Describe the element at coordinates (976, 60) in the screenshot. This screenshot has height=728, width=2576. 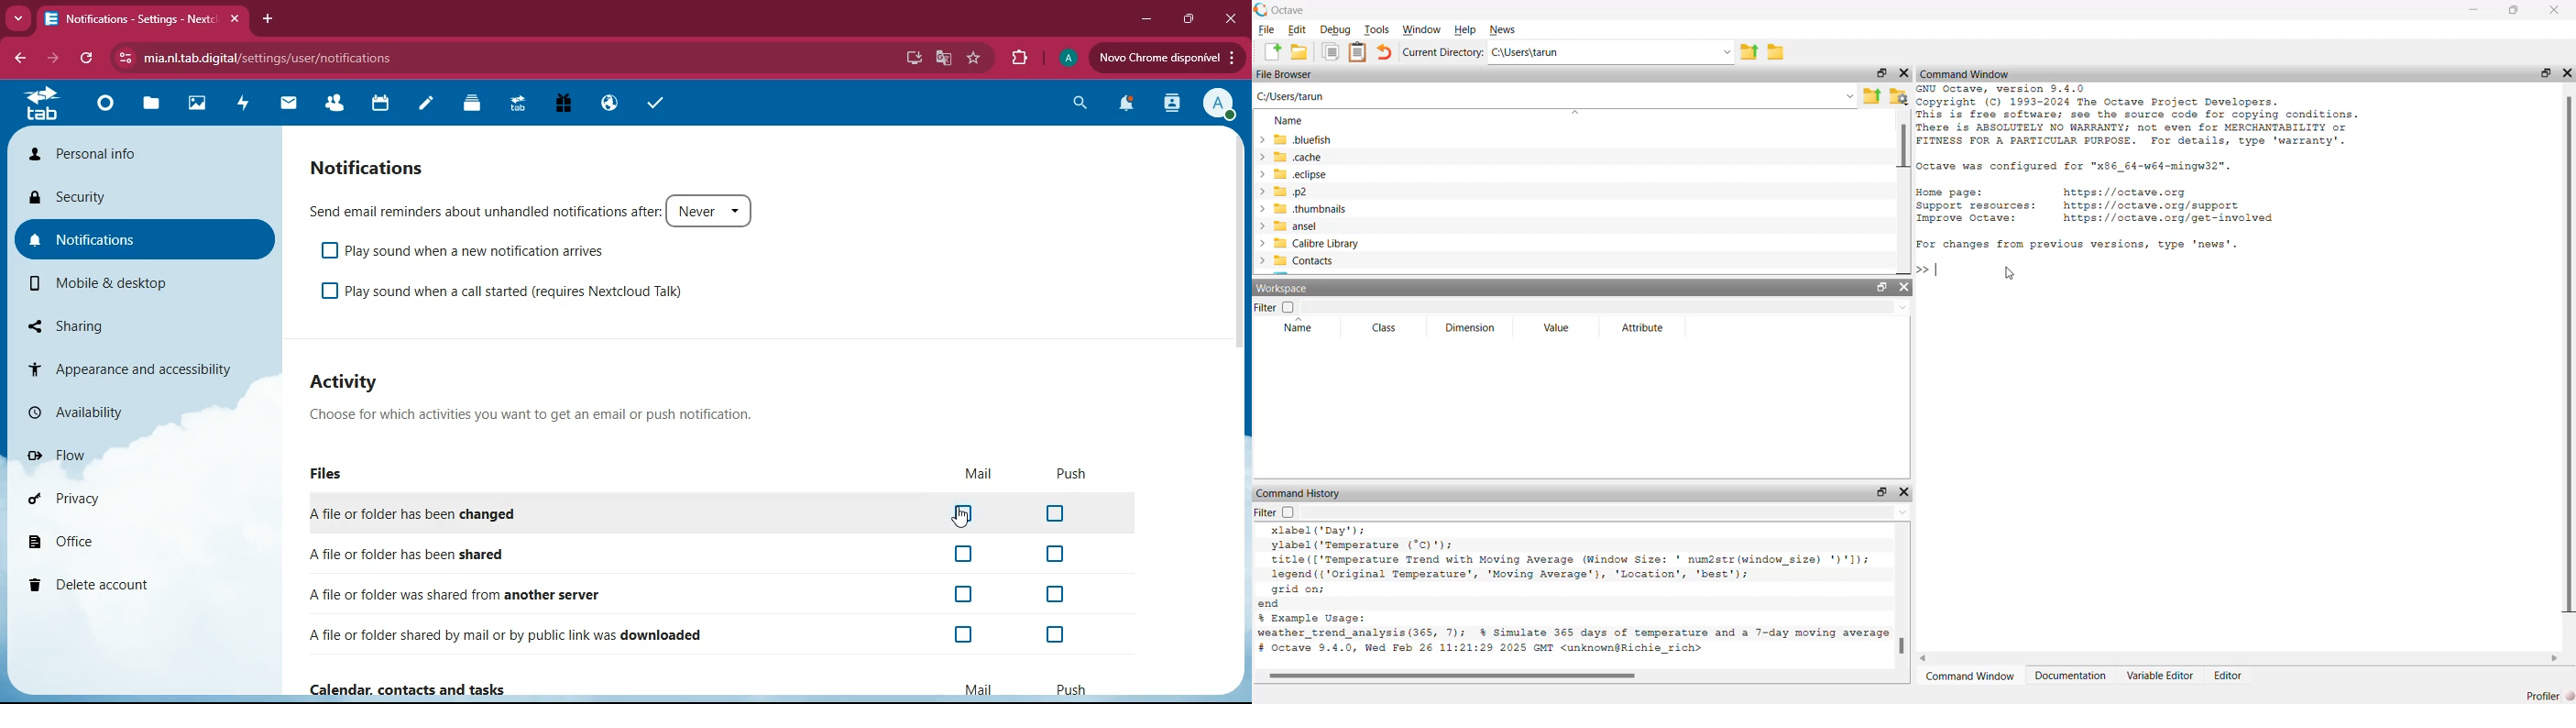
I see `favorites` at that location.